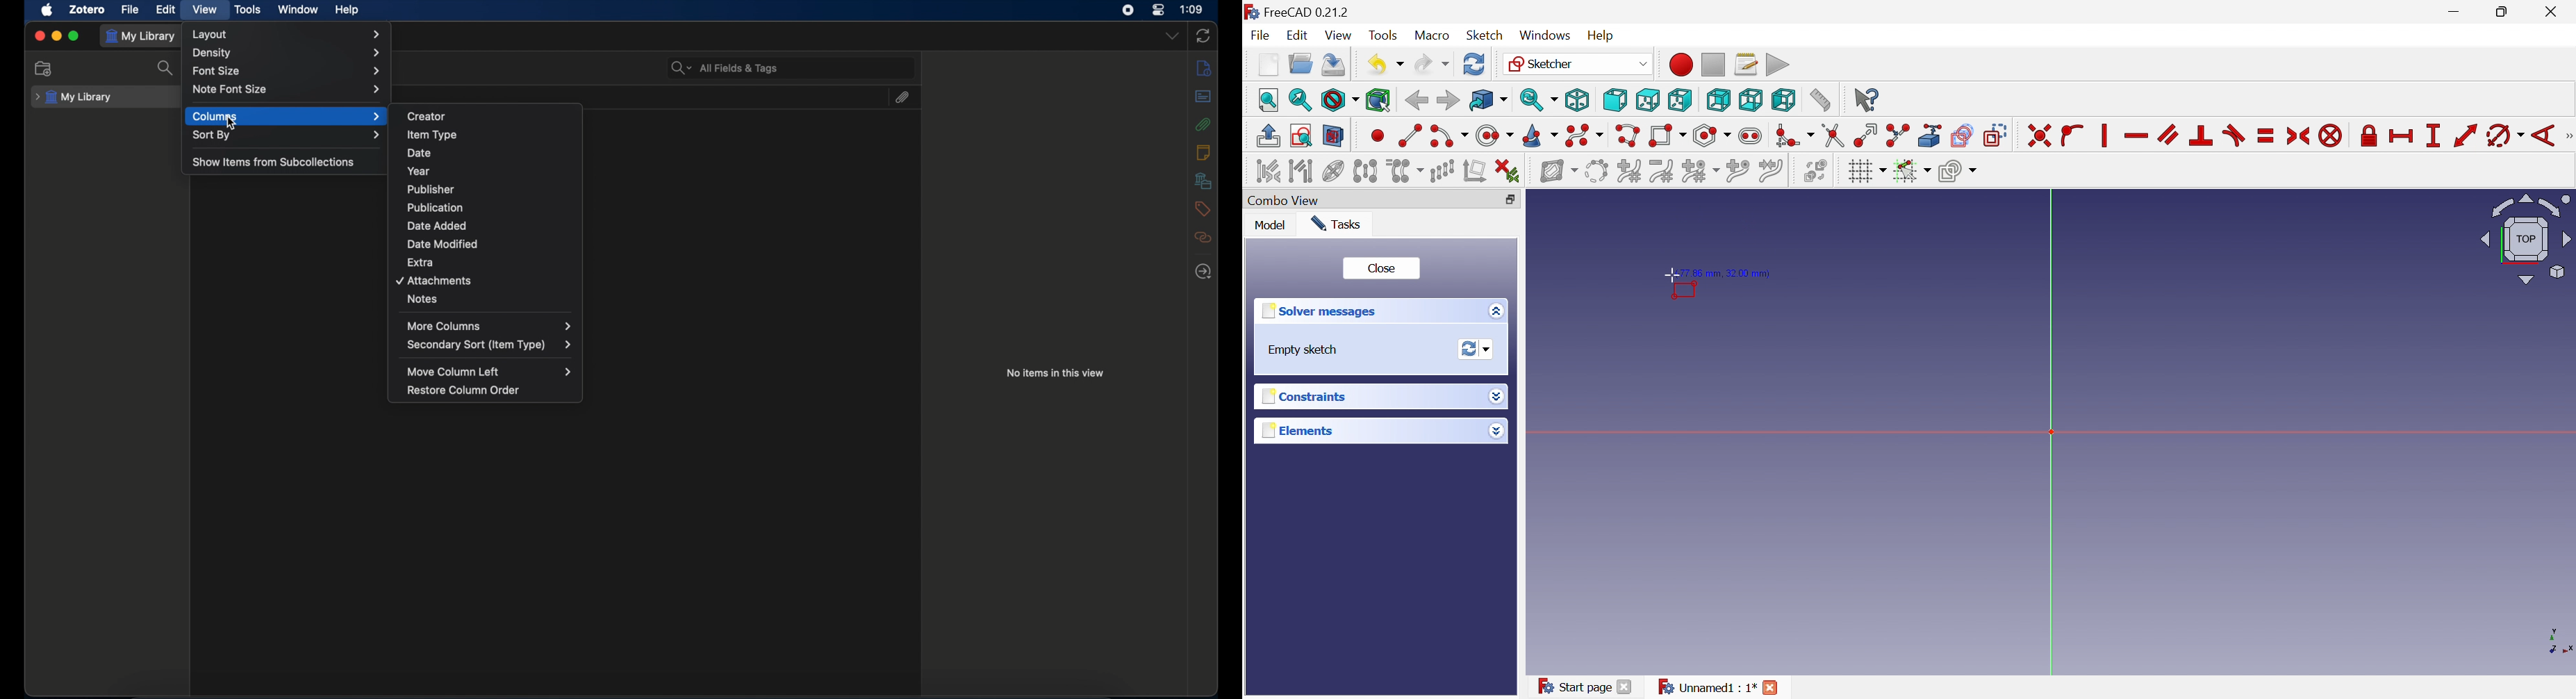 The height and width of the screenshot is (700, 2576). I want to click on logo, so click(1251, 10).